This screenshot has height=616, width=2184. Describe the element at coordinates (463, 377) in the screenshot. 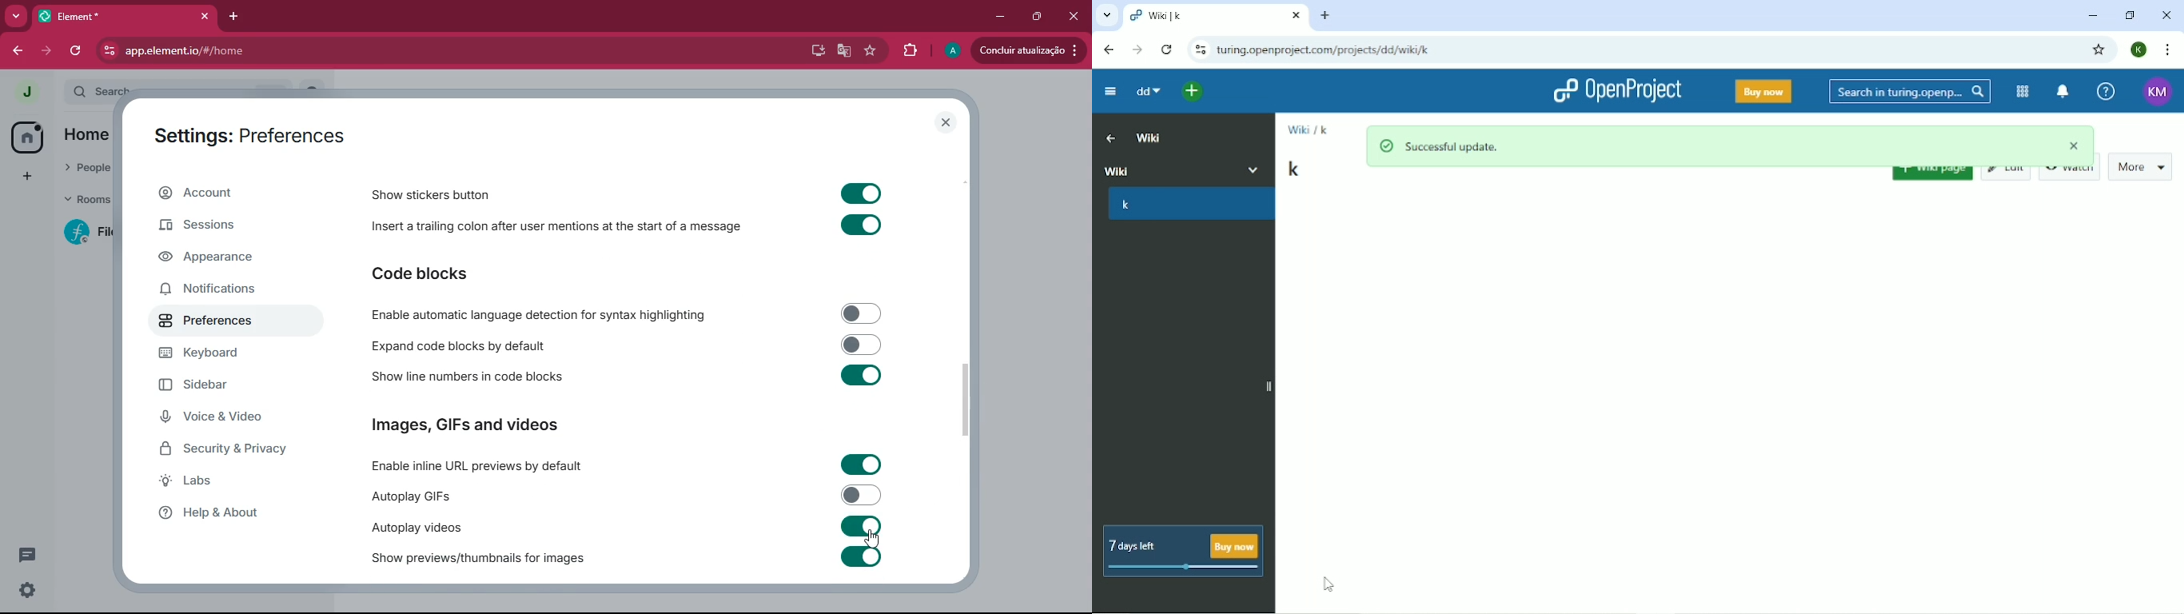

I see `line numbers` at that location.